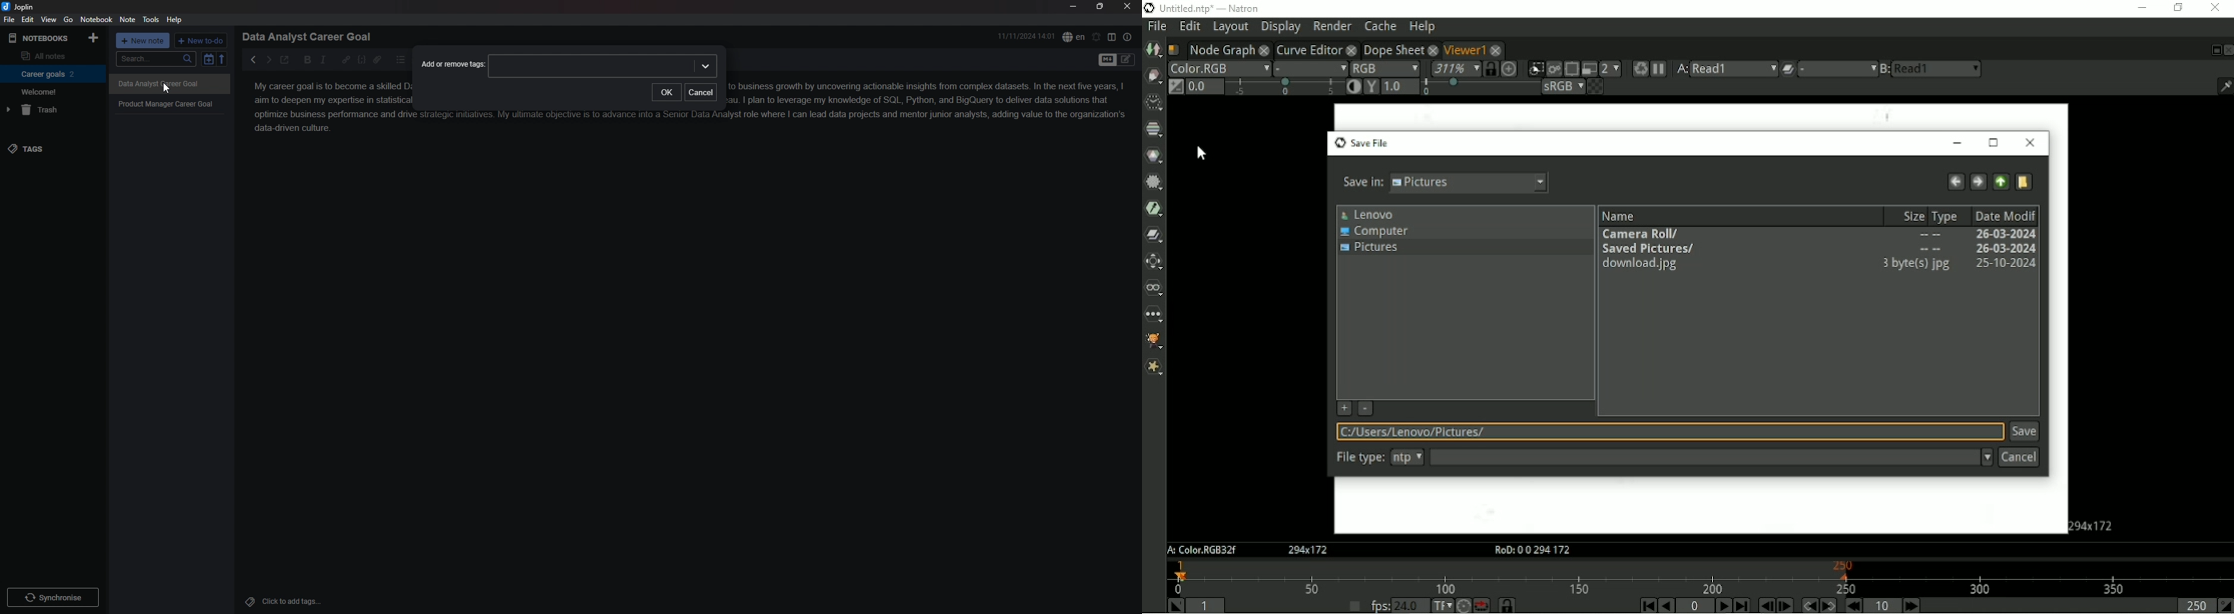 The width and height of the screenshot is (2240, 616). What do you see at coordinates (170, 104) in the screenshot?
I see `Product Manager Career Goal` at bounding box center [170, 104].